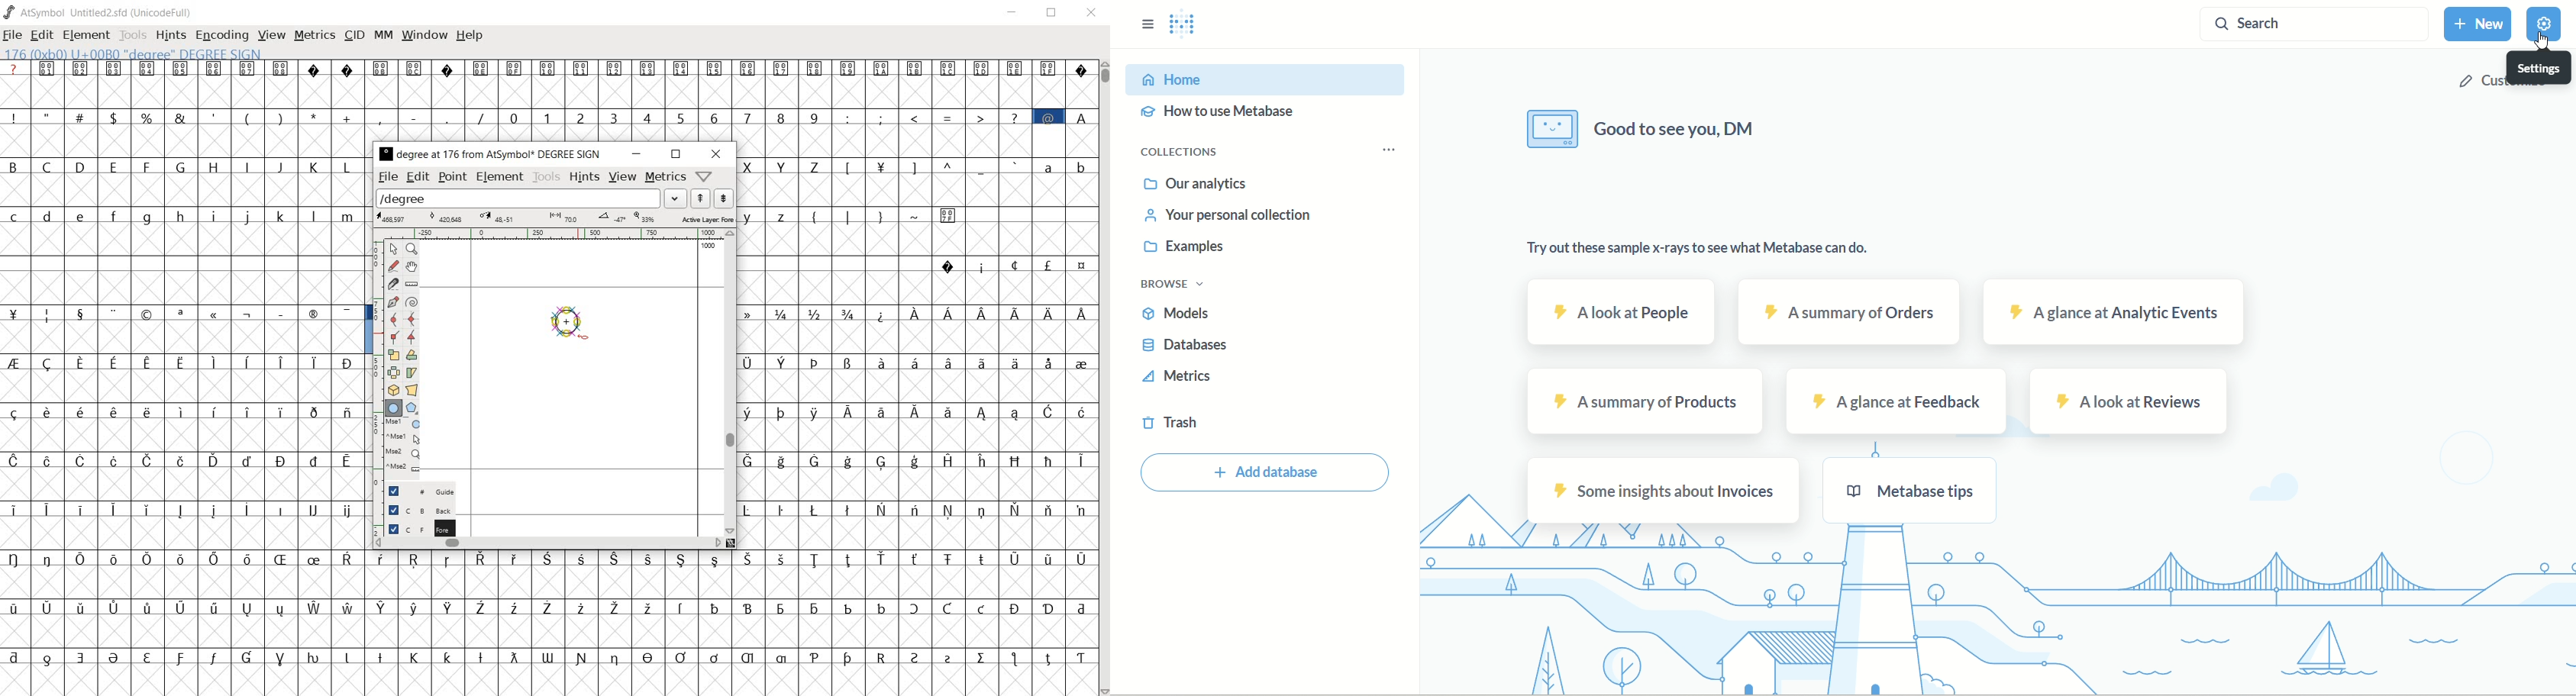 The image size is (2576, 700). What do you see at coordinates (1645, 130) in the screenshot?
I see `text` at bounding box center [1645, 130].